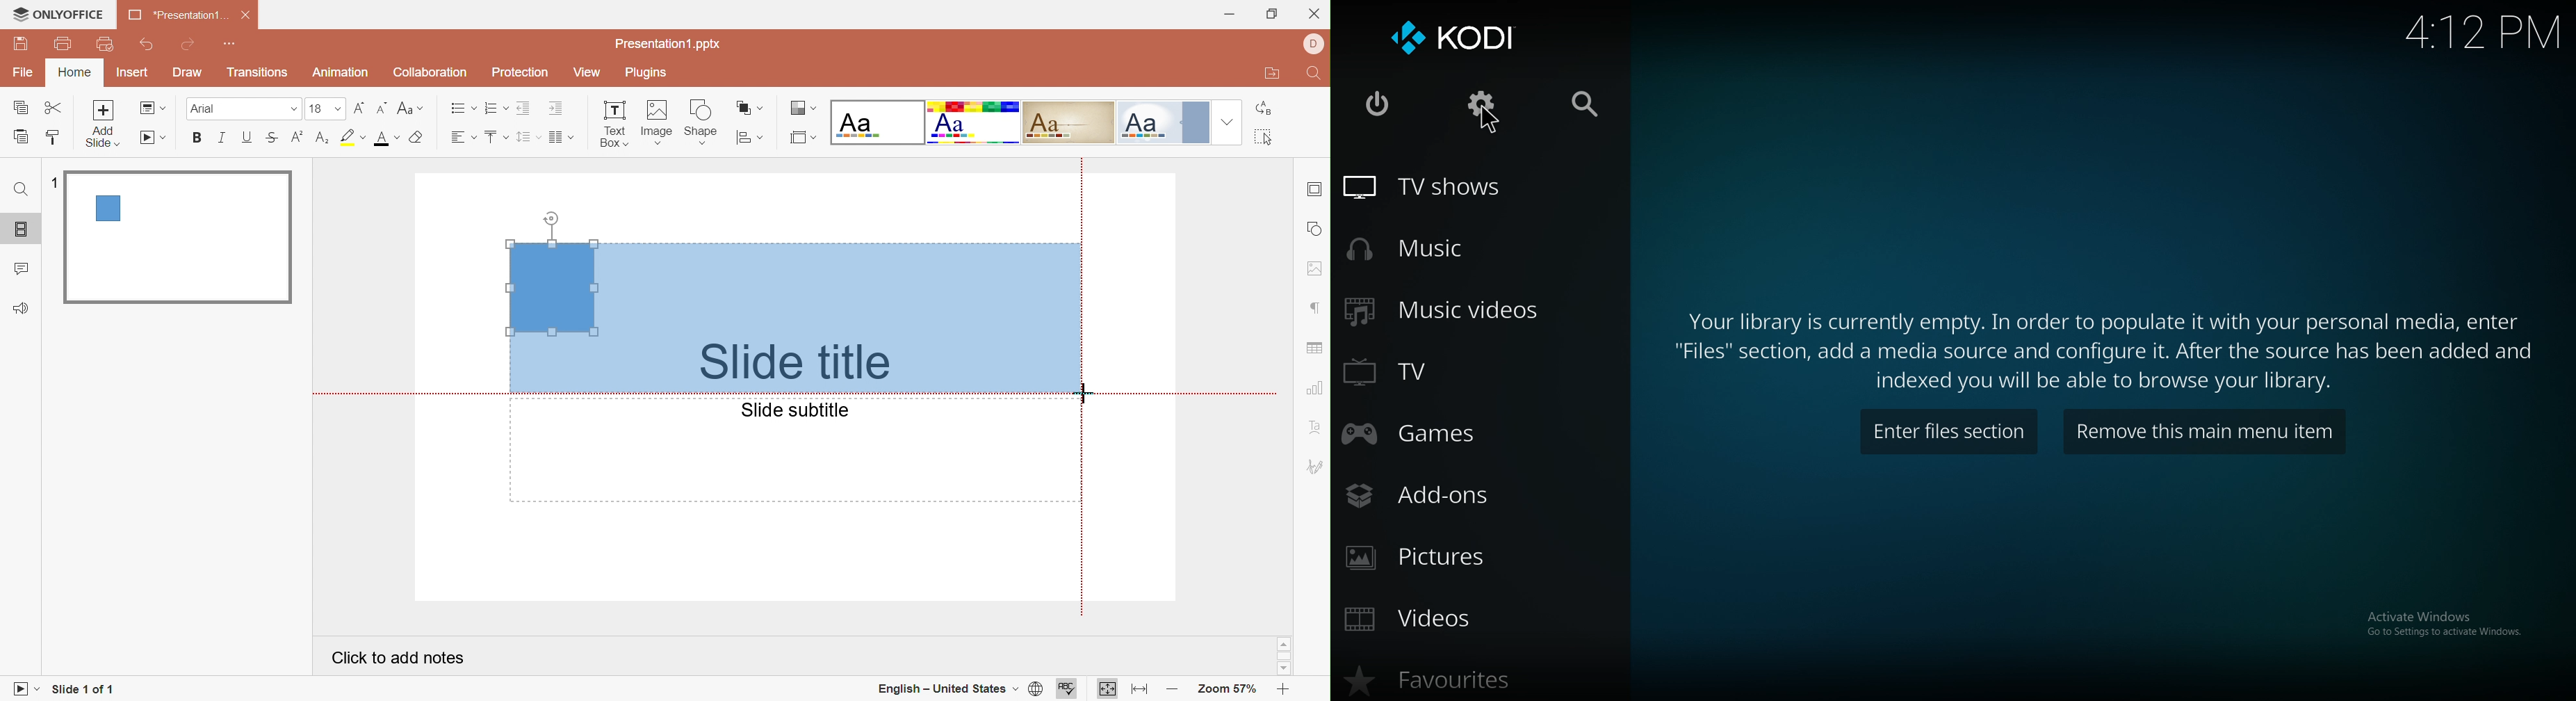  I want to click on Transitions, so click(259, 72).